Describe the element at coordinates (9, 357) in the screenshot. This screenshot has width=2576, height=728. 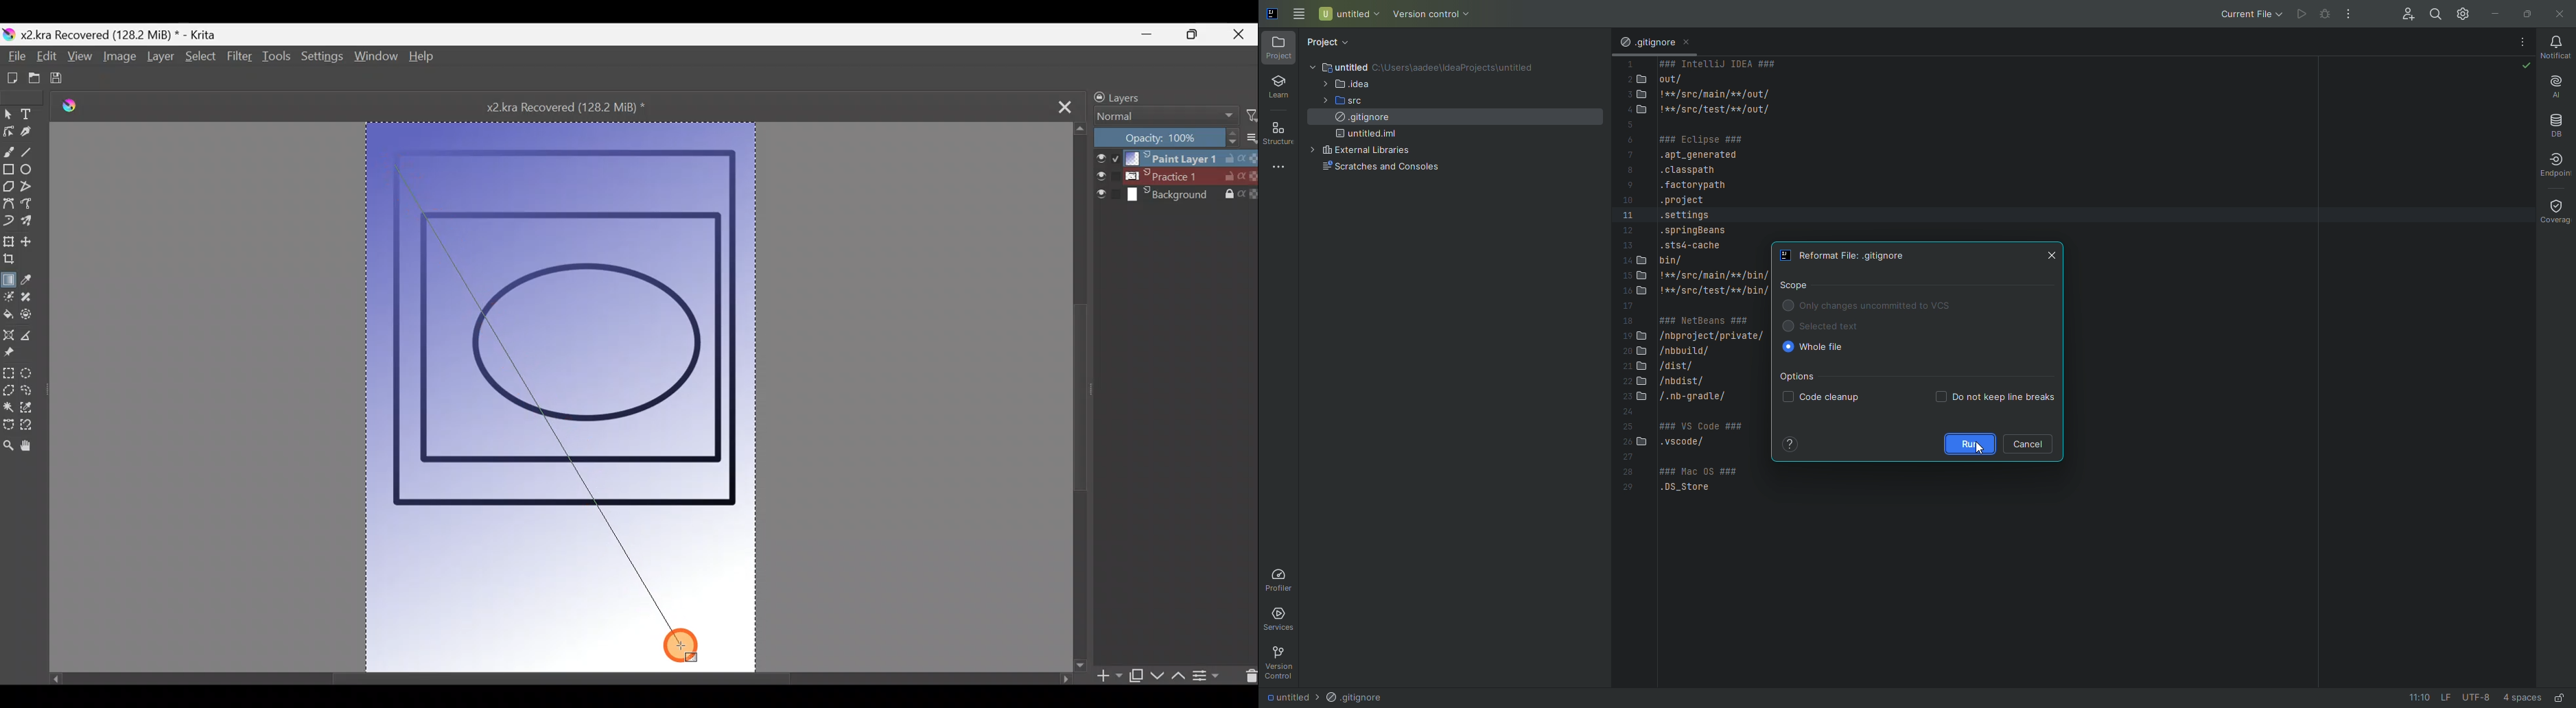
I see `Reference images tool` at that location.